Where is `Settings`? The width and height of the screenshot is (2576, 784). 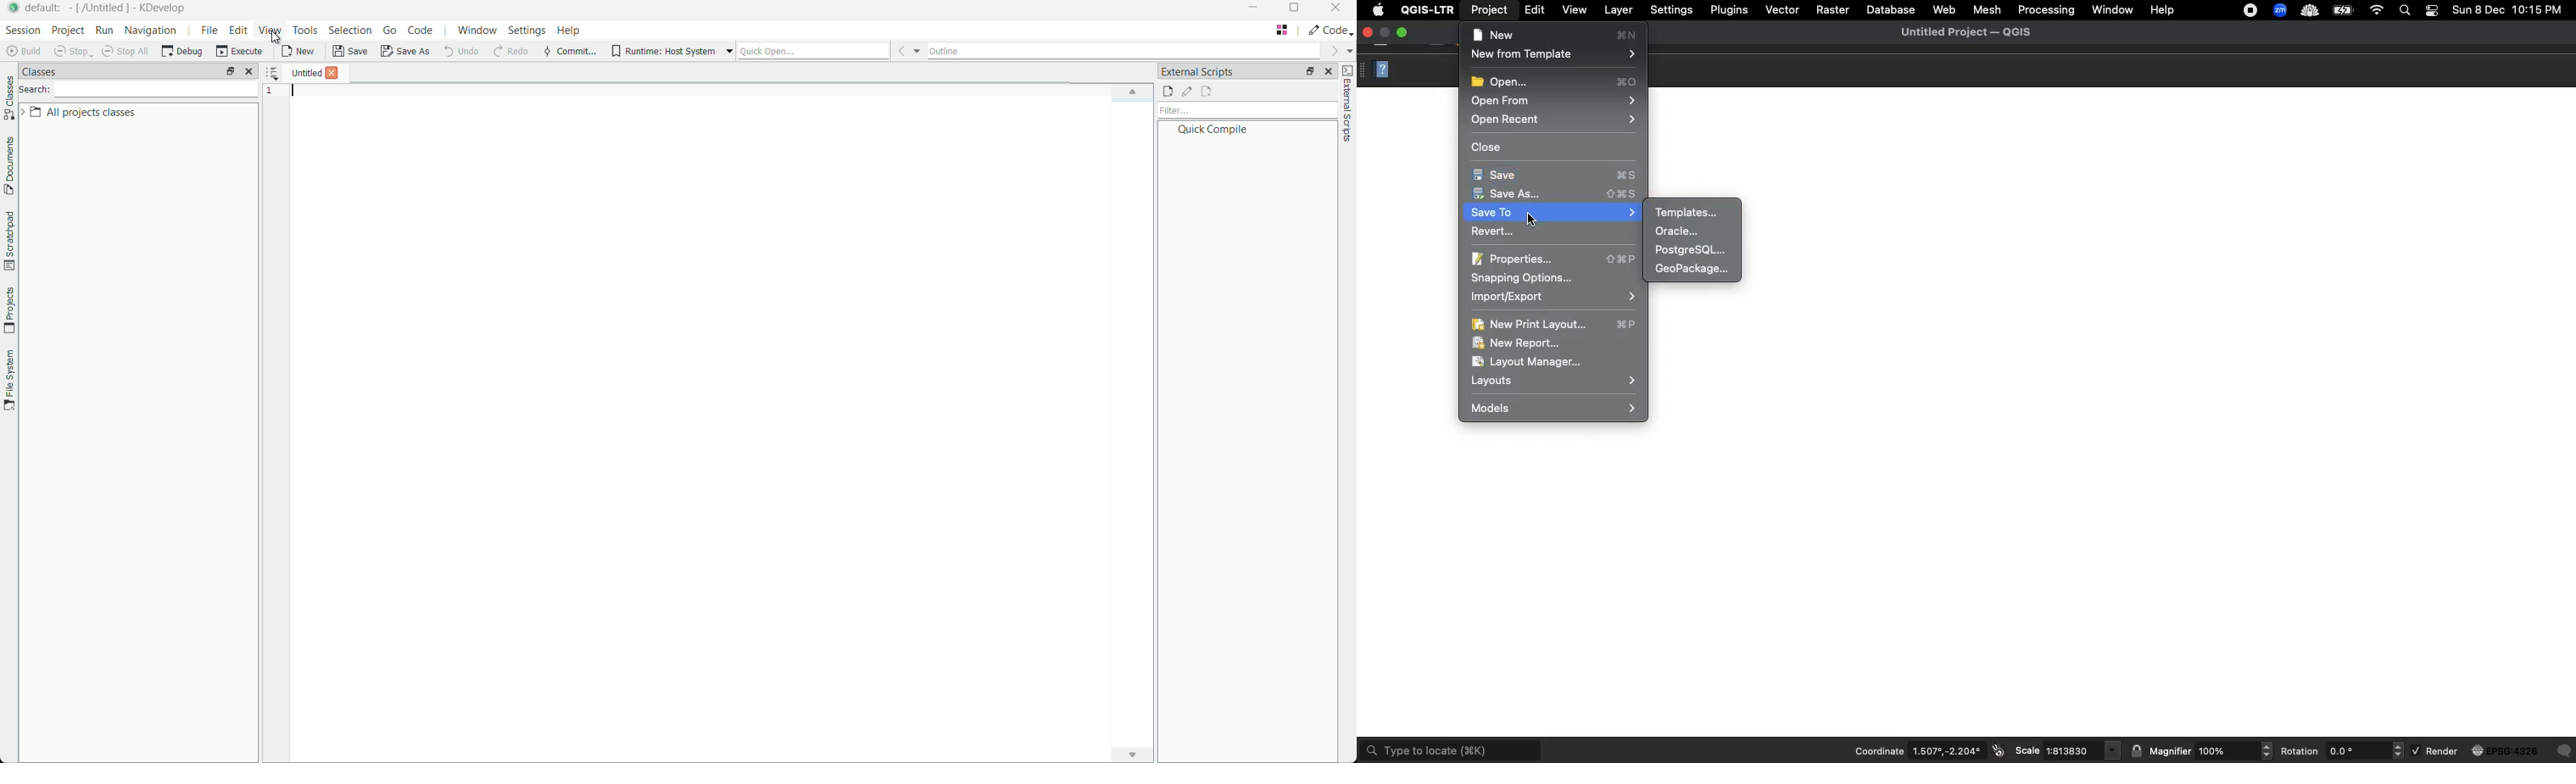
Settings is located at coordinates (1671, 9).